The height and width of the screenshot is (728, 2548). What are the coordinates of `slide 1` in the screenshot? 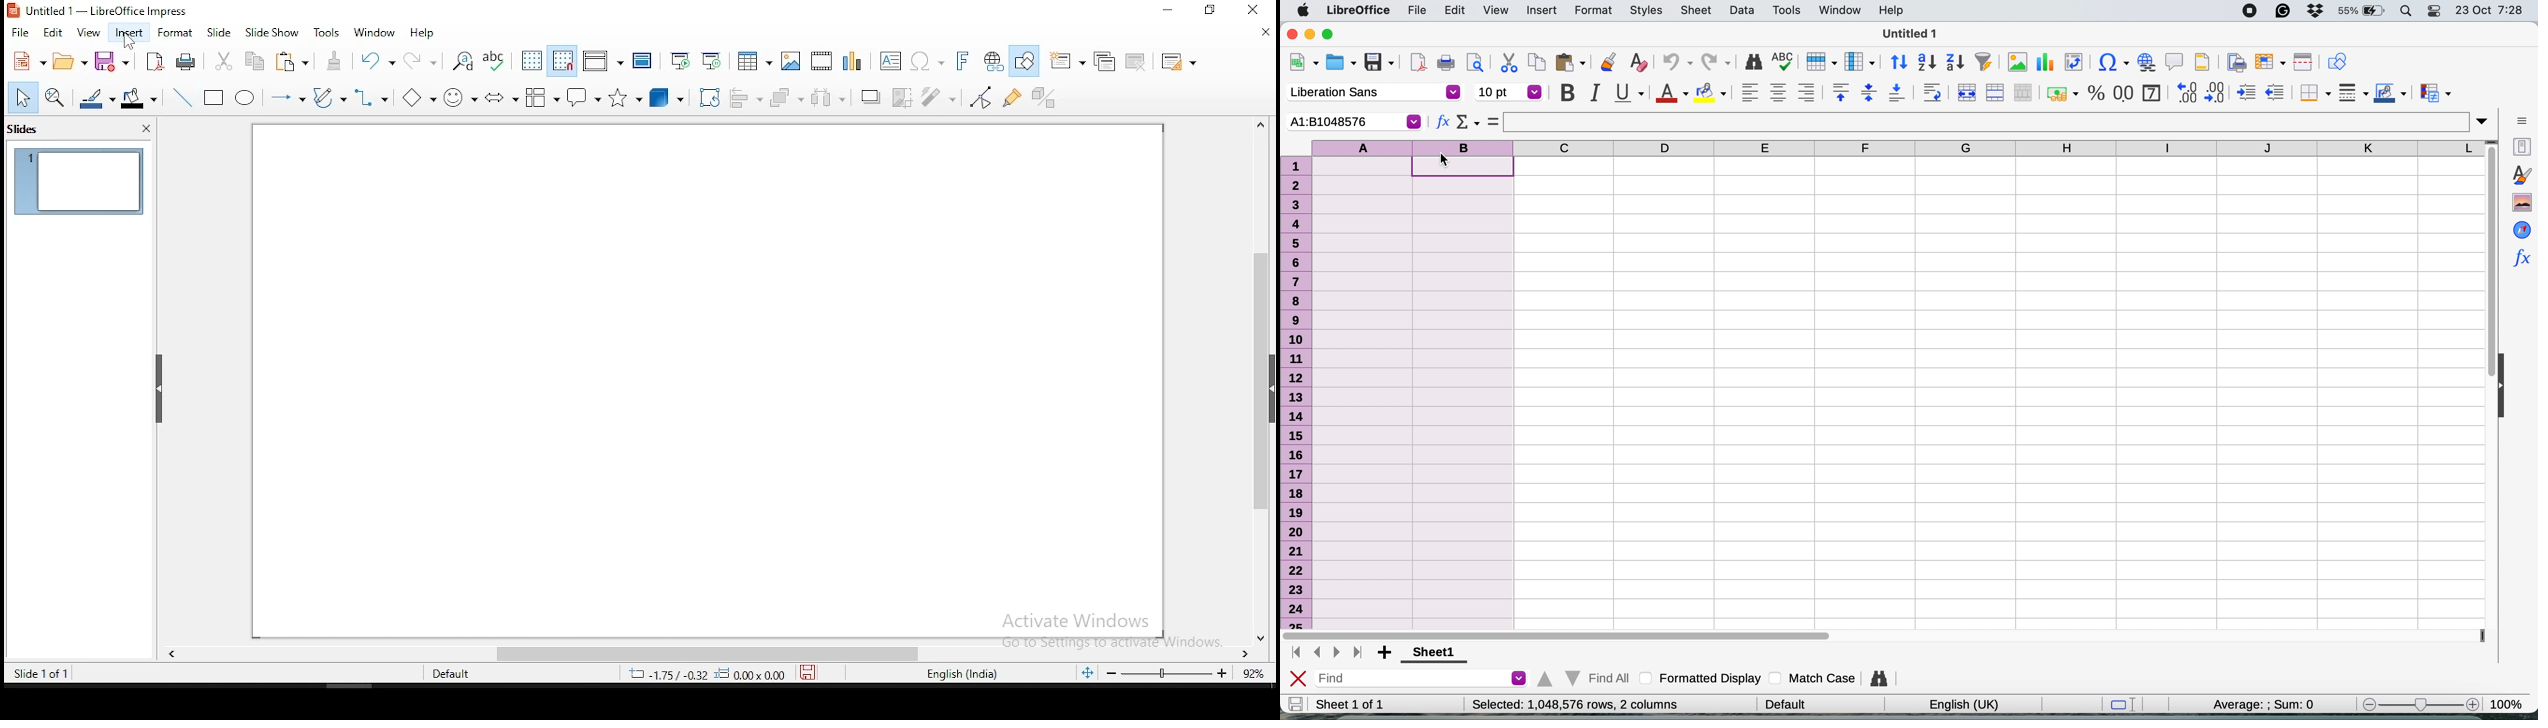 It's located at (79, 181).